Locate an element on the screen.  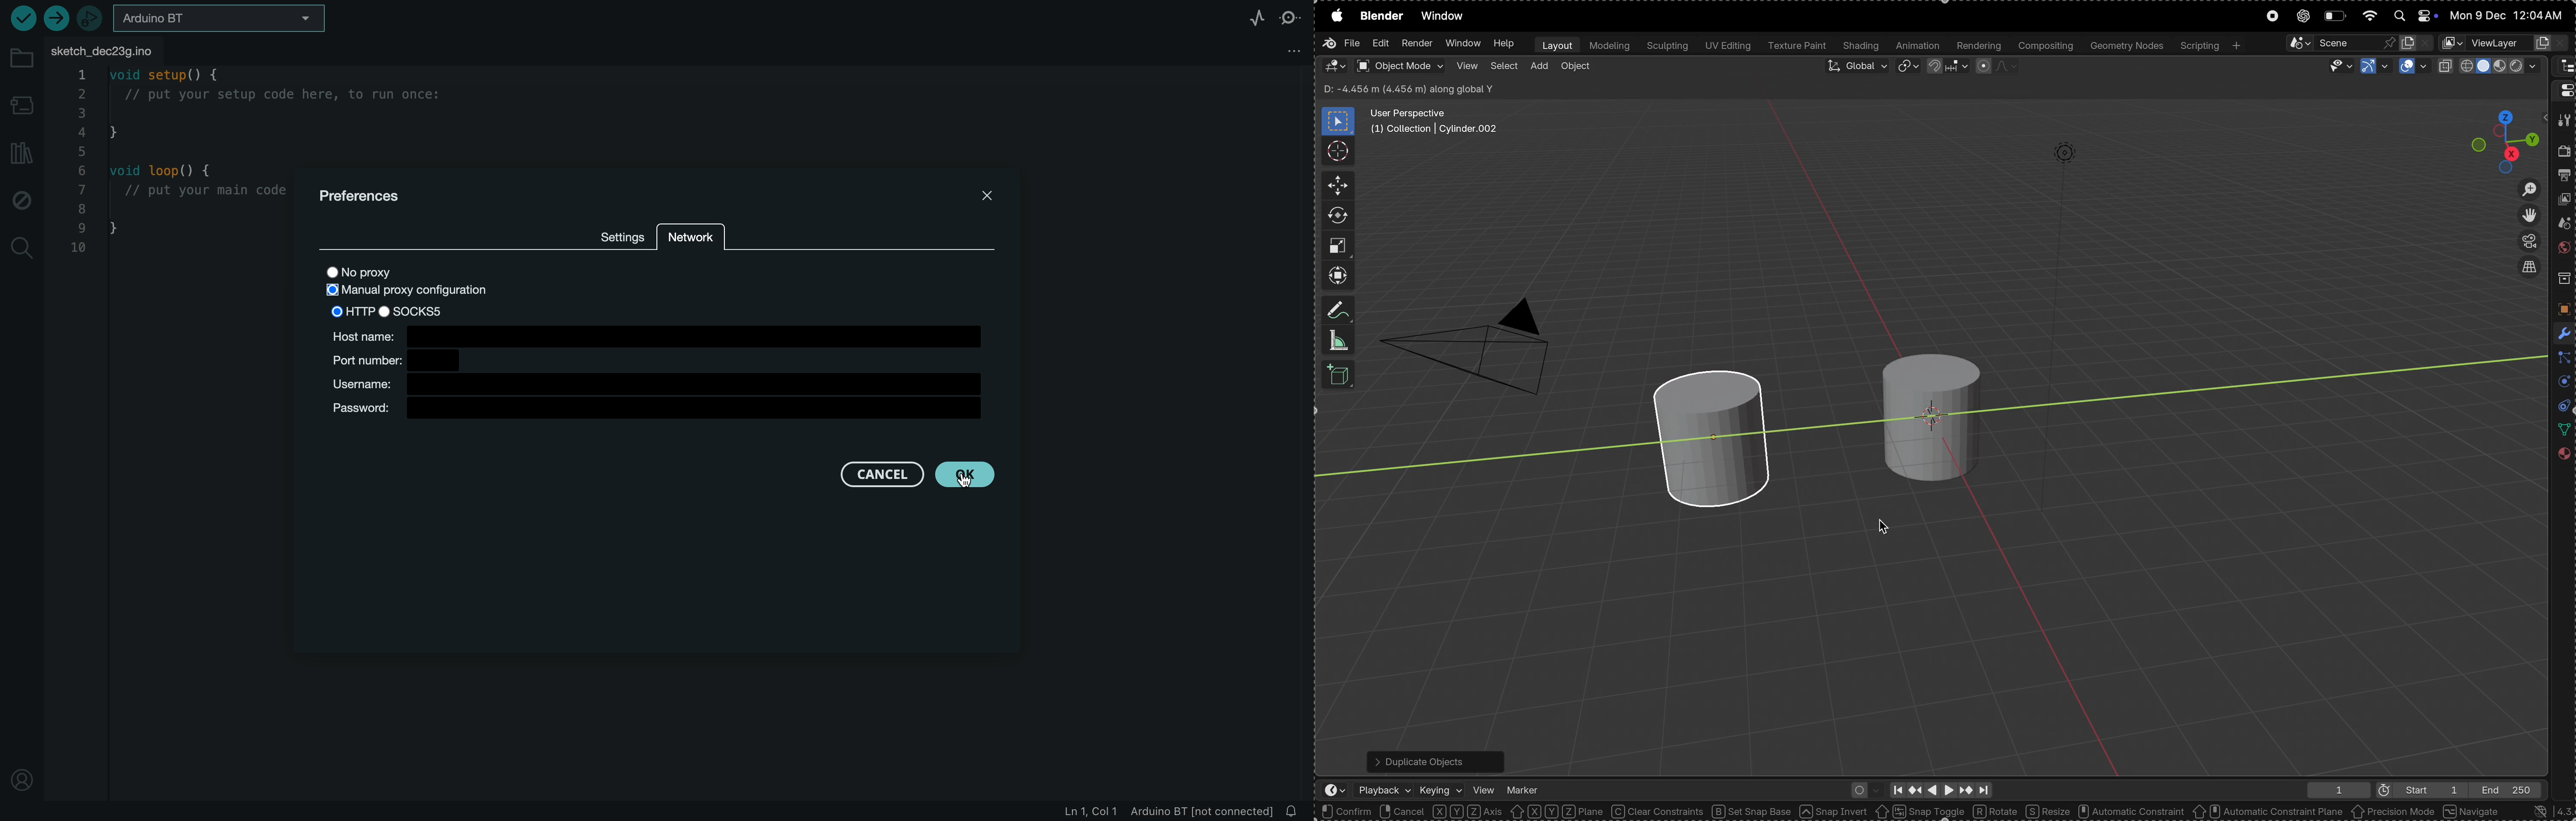
particles is located at coordinates (2562, 358).